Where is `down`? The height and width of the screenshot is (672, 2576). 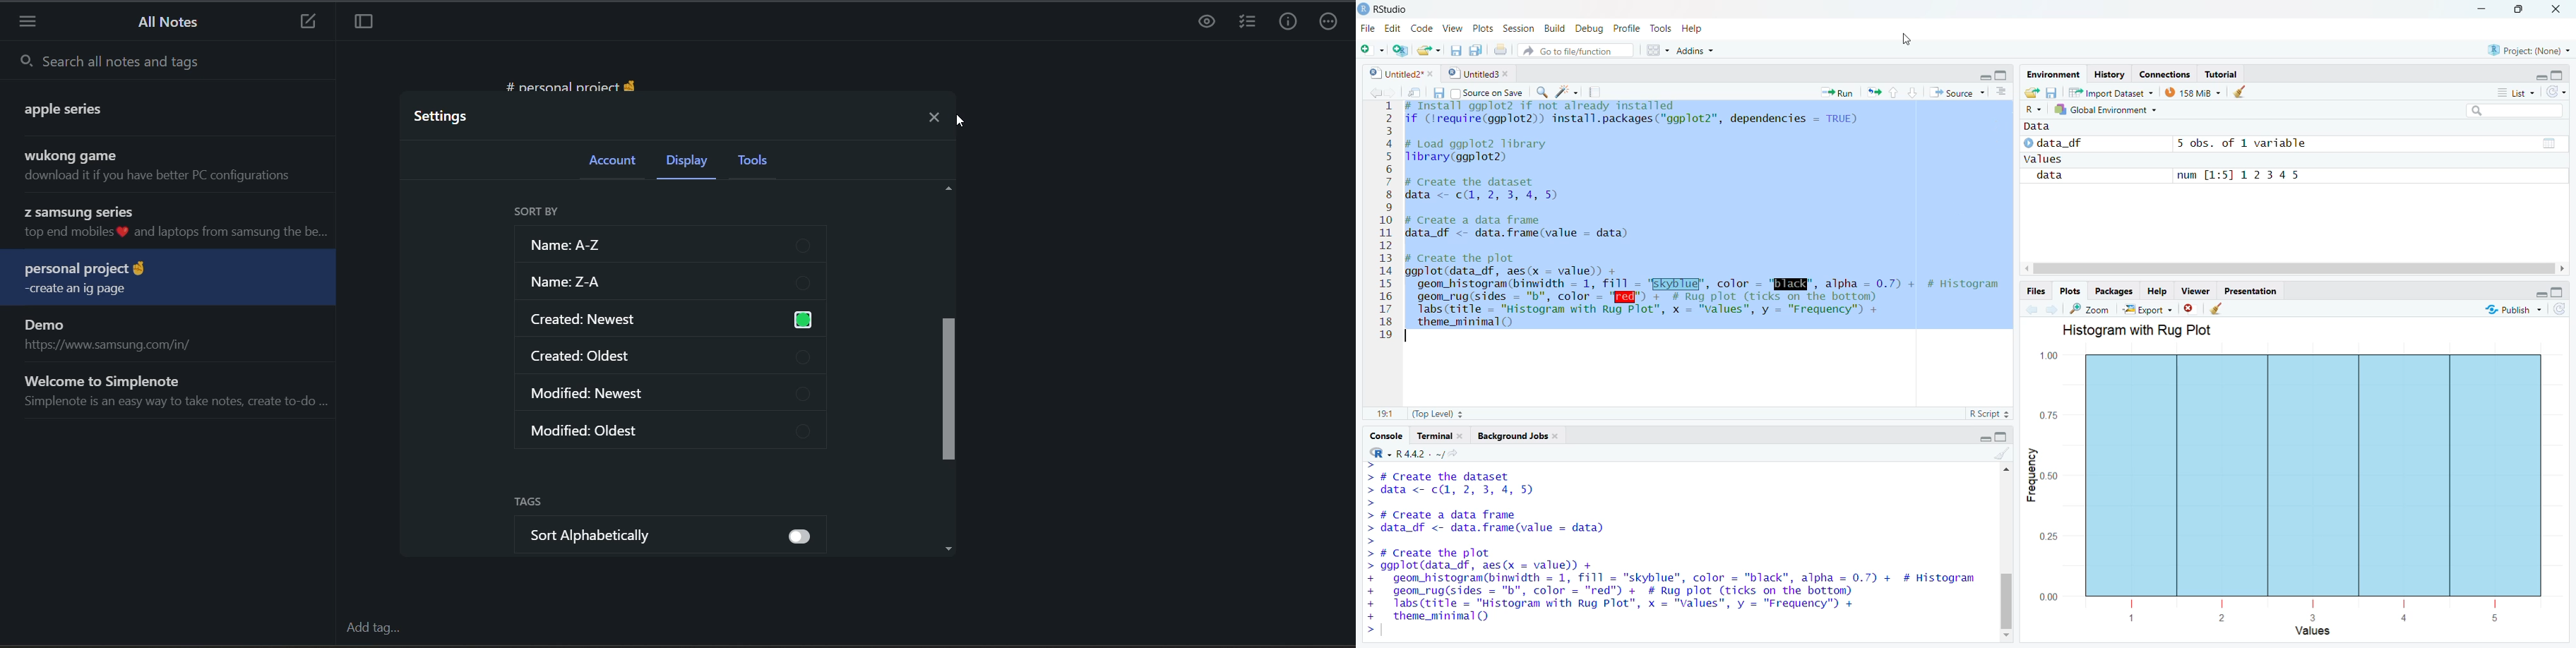
down is located at coordinates (1915, 92).